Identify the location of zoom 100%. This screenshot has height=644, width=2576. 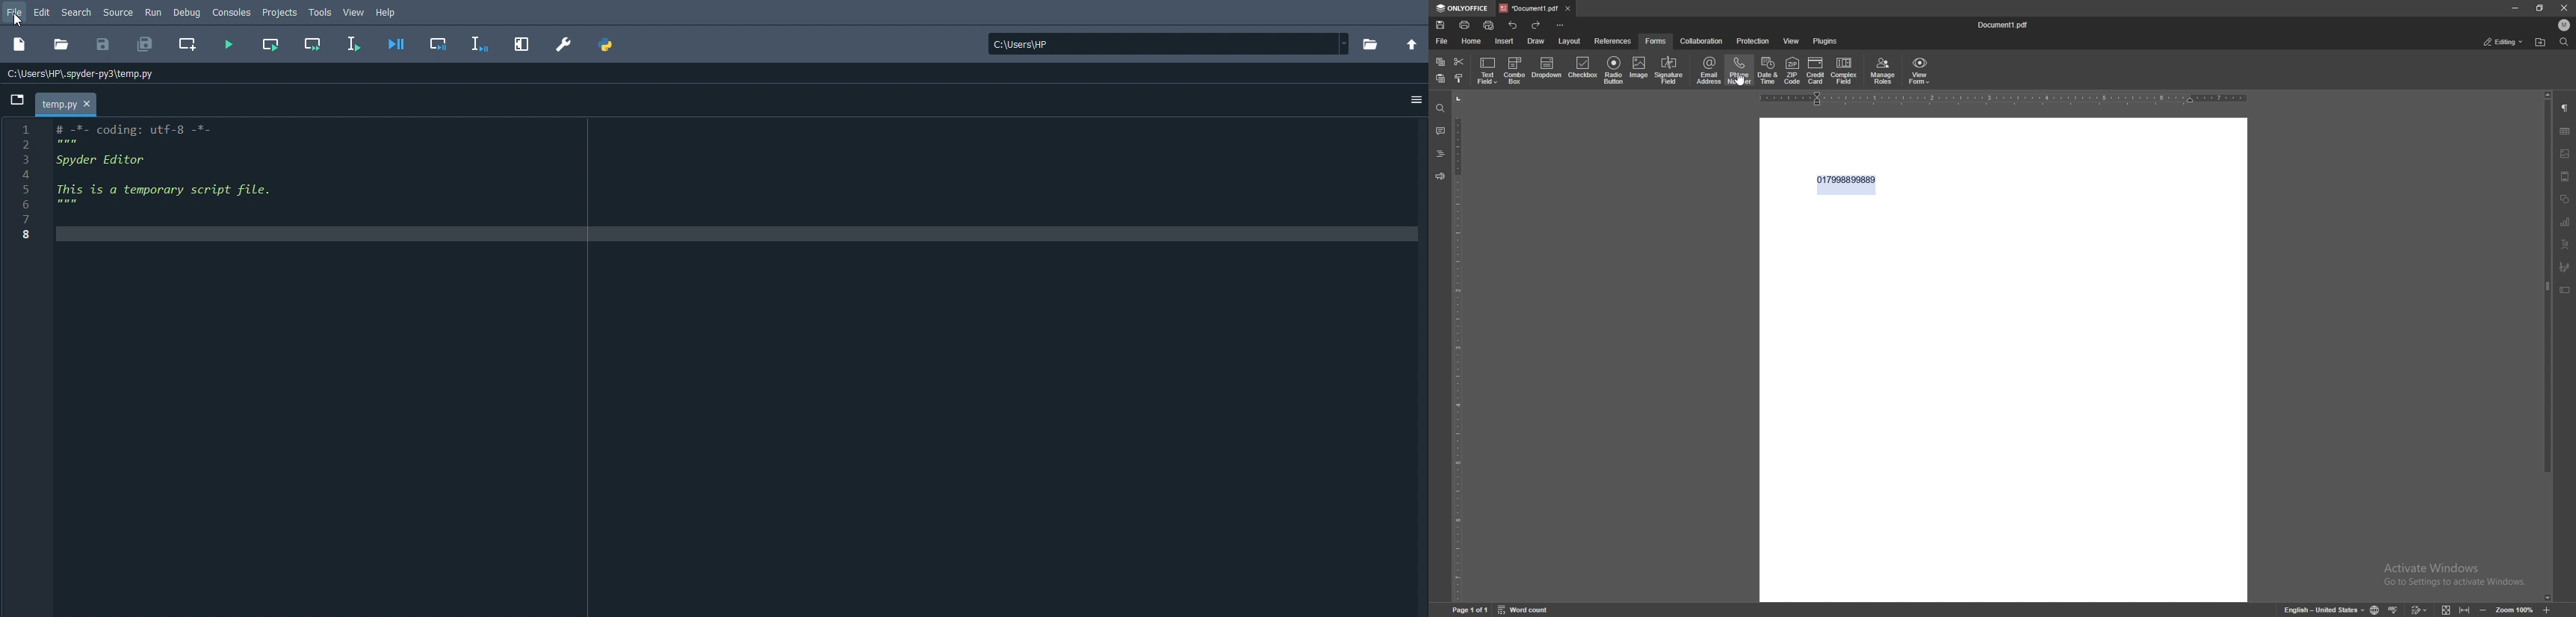
(2514, 610).